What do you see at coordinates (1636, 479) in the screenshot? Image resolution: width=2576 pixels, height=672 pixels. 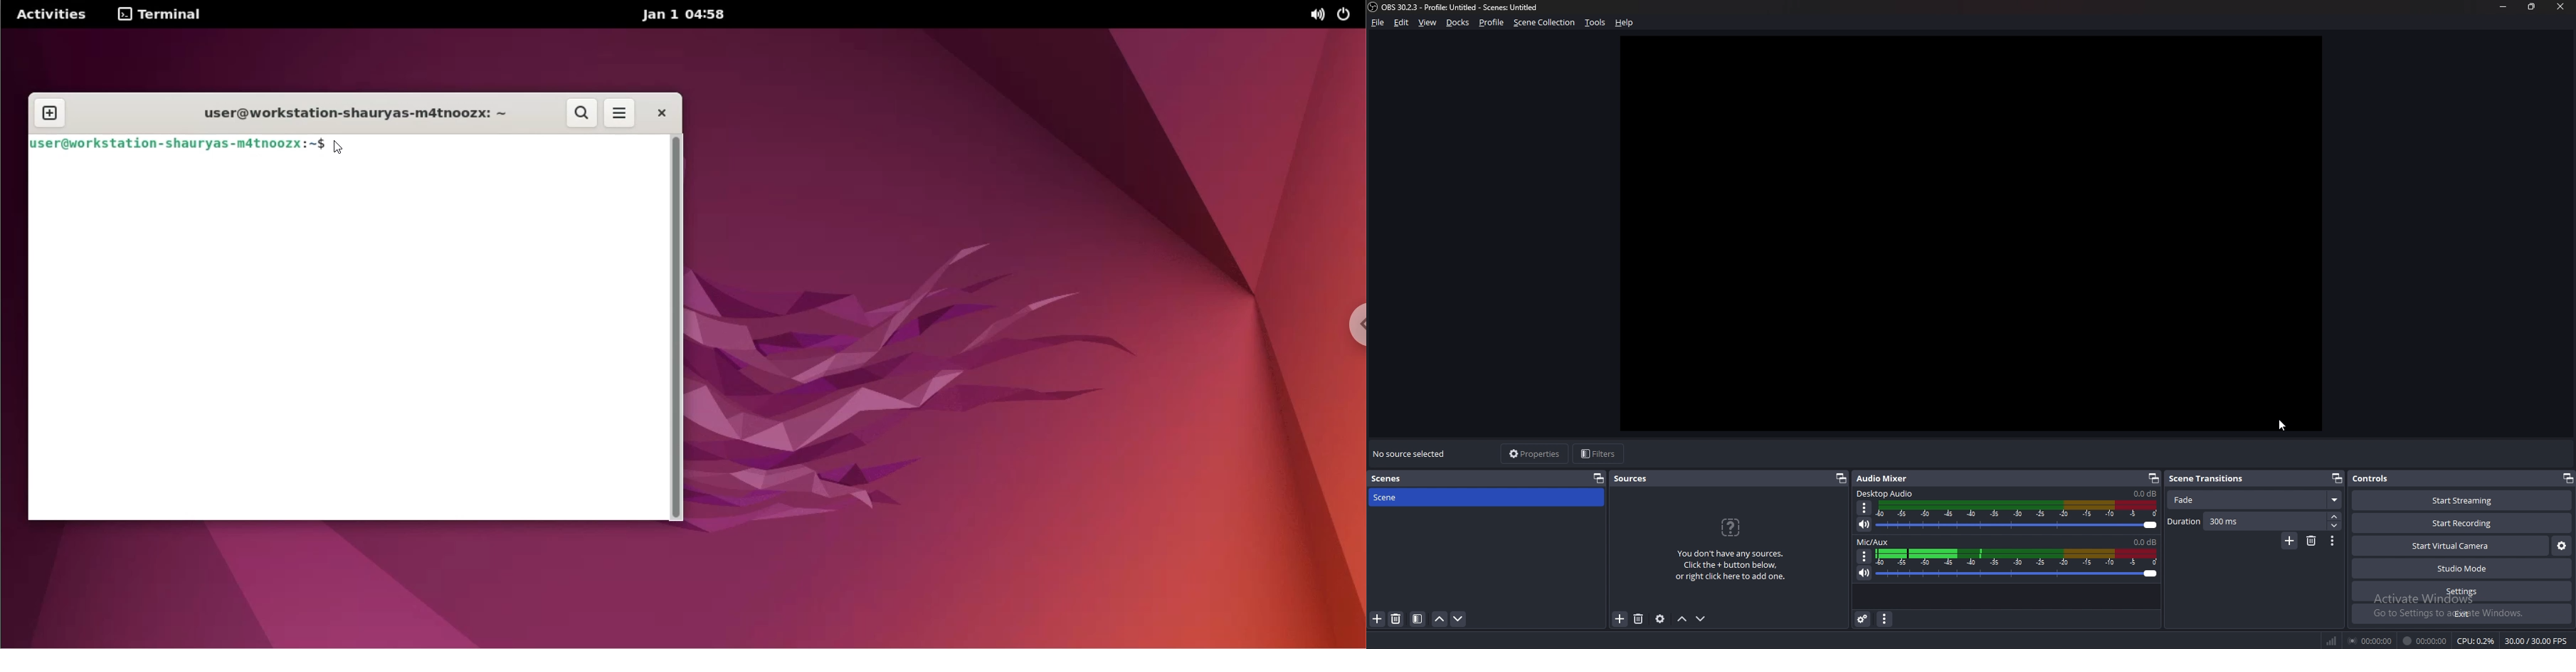 I see `sources` at bounding box center [1636, 479].